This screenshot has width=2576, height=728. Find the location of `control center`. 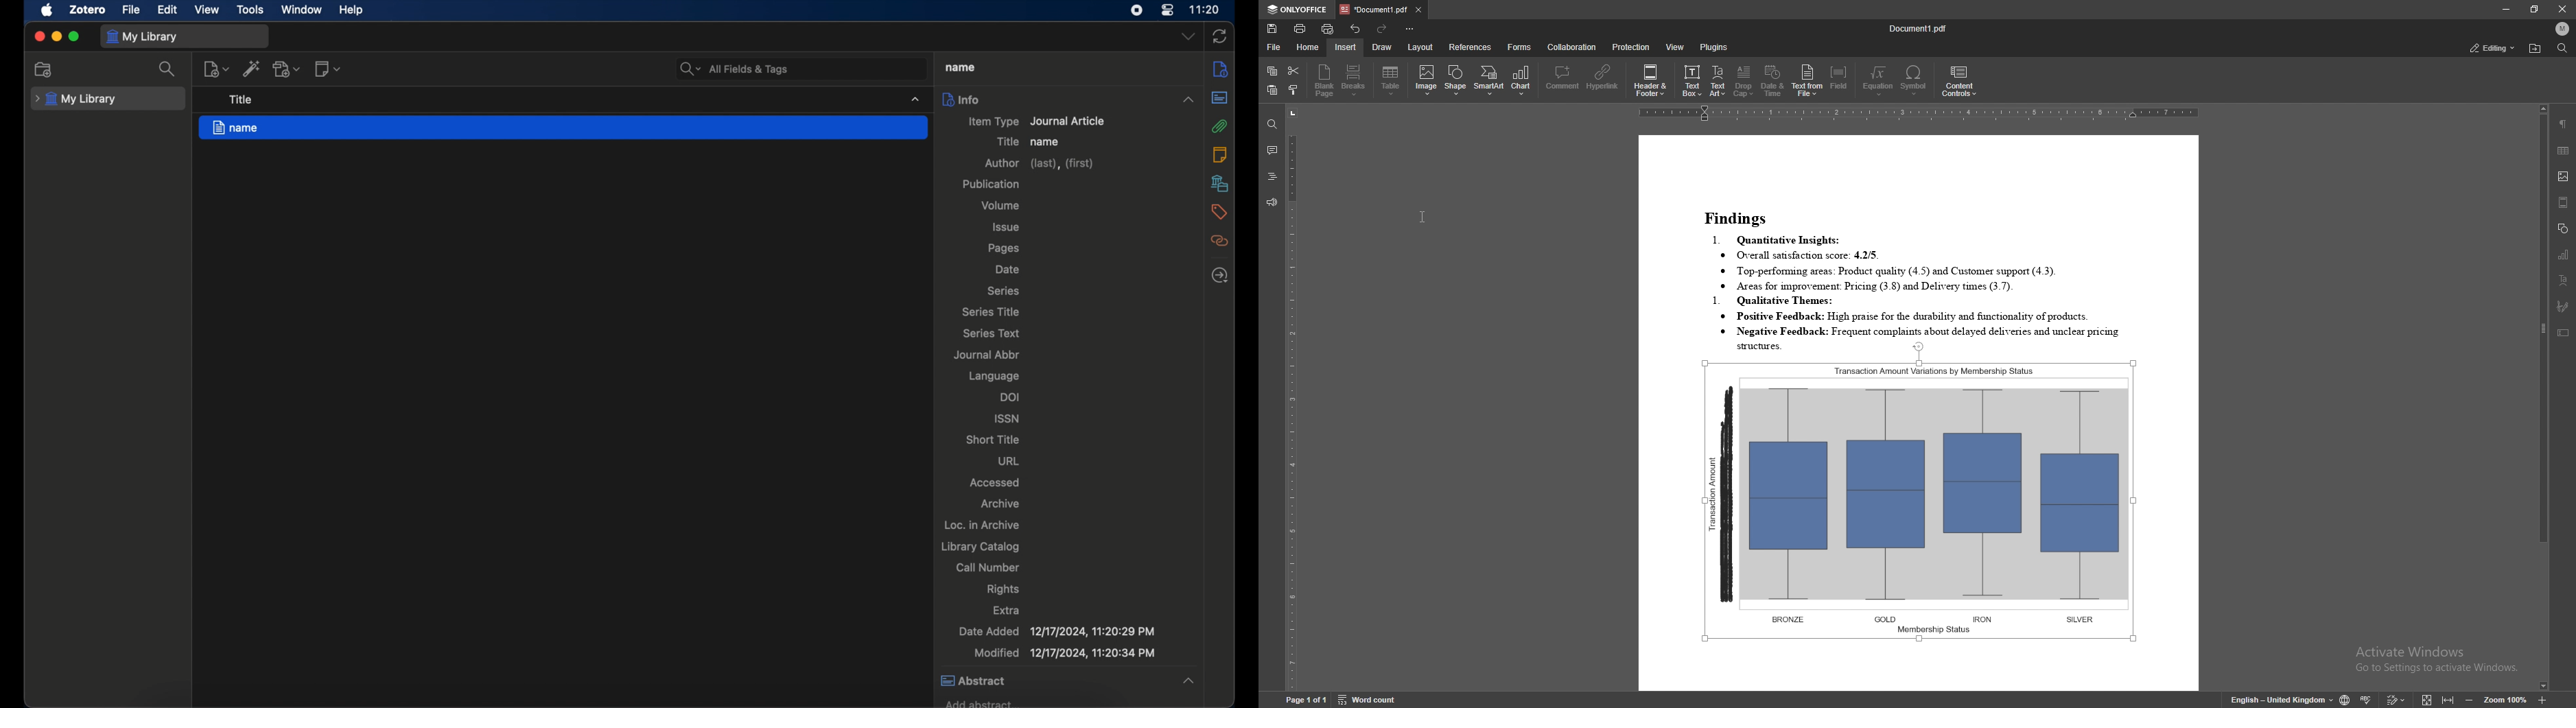

control center is located at coordinates (1168, 10).